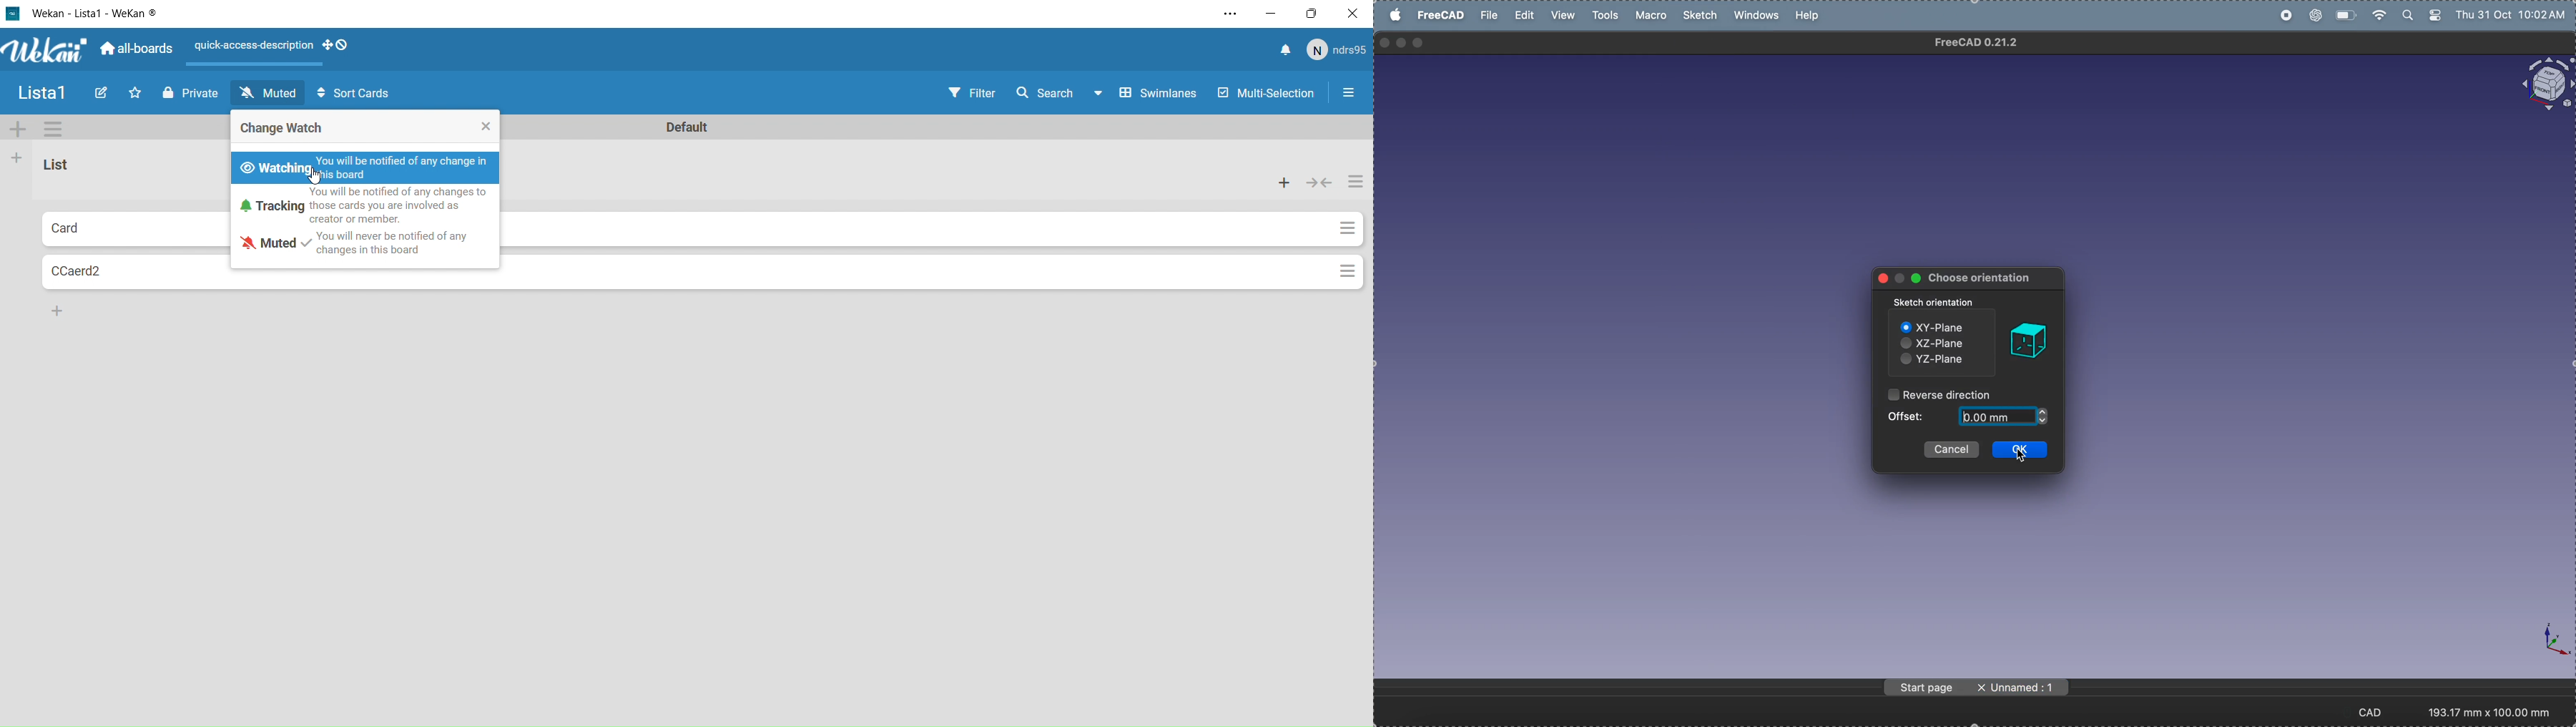 The width and height of the screenshot is (2576, 728). I want to click on sketch, so click(1702, 16).